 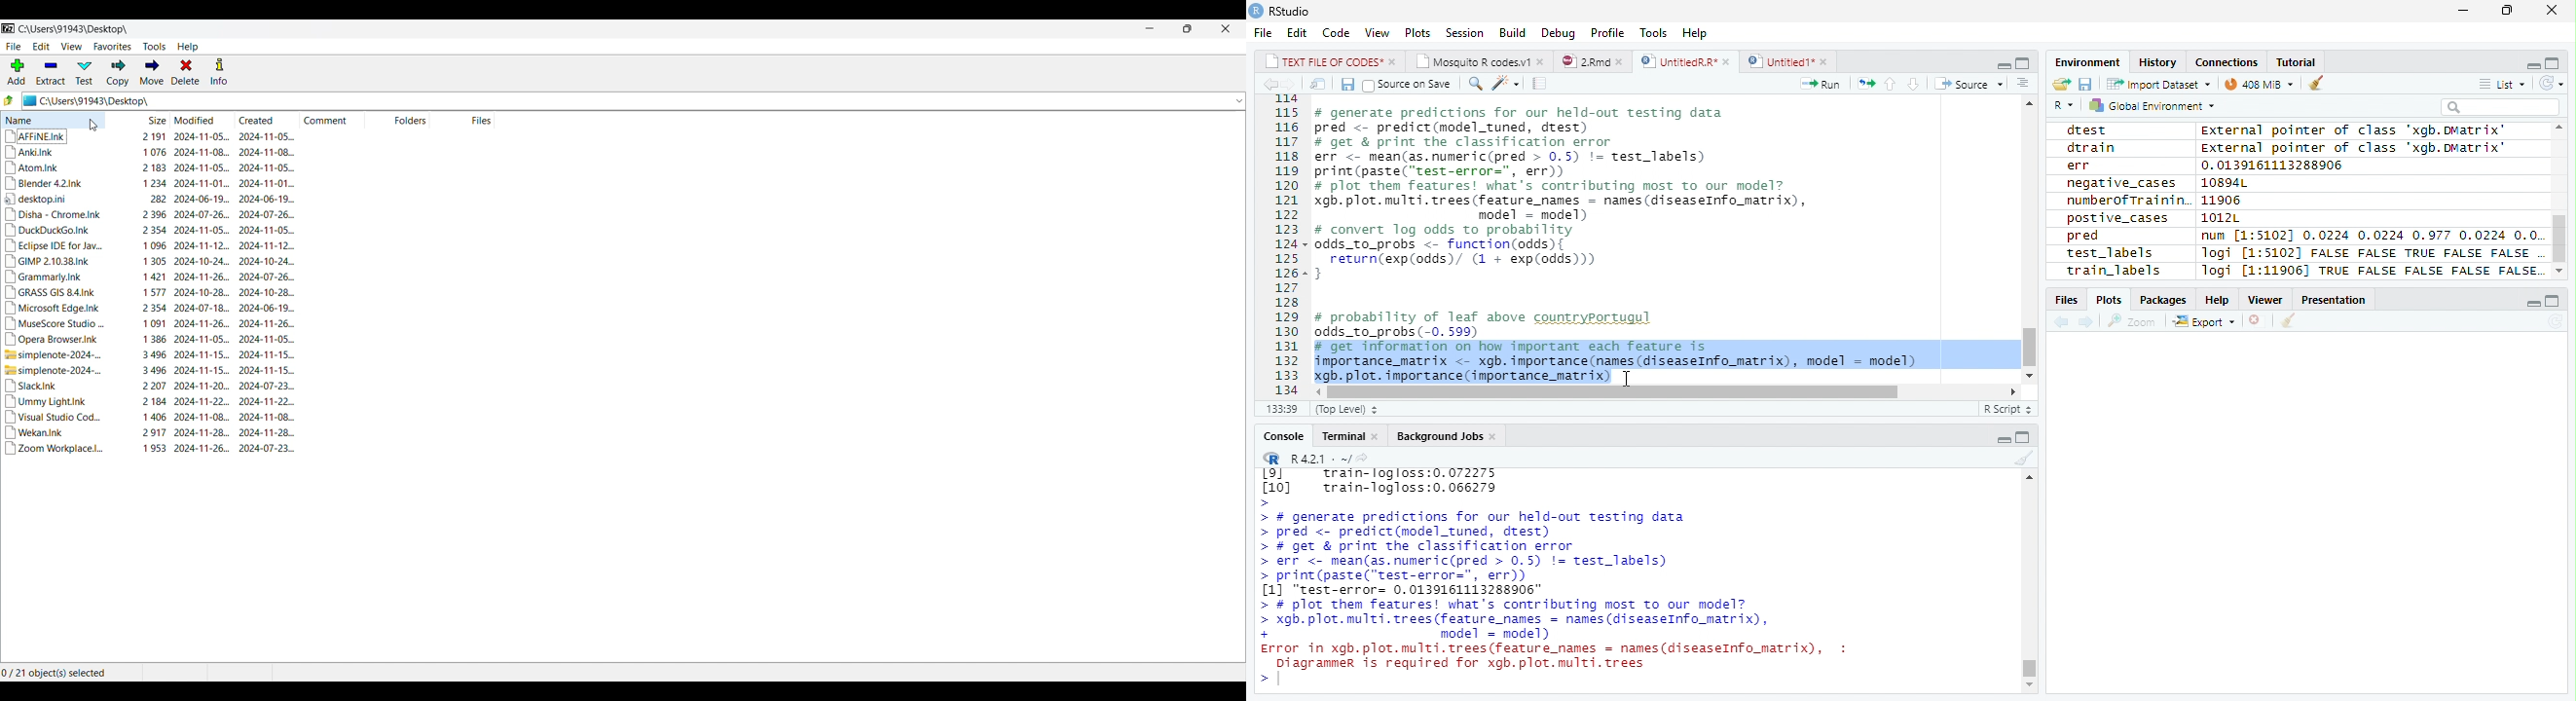 What do you see at coordinates (1685, 60) in the screenshot?
I see `UntitiedR.R* ` at bounding box center [1685, 60].